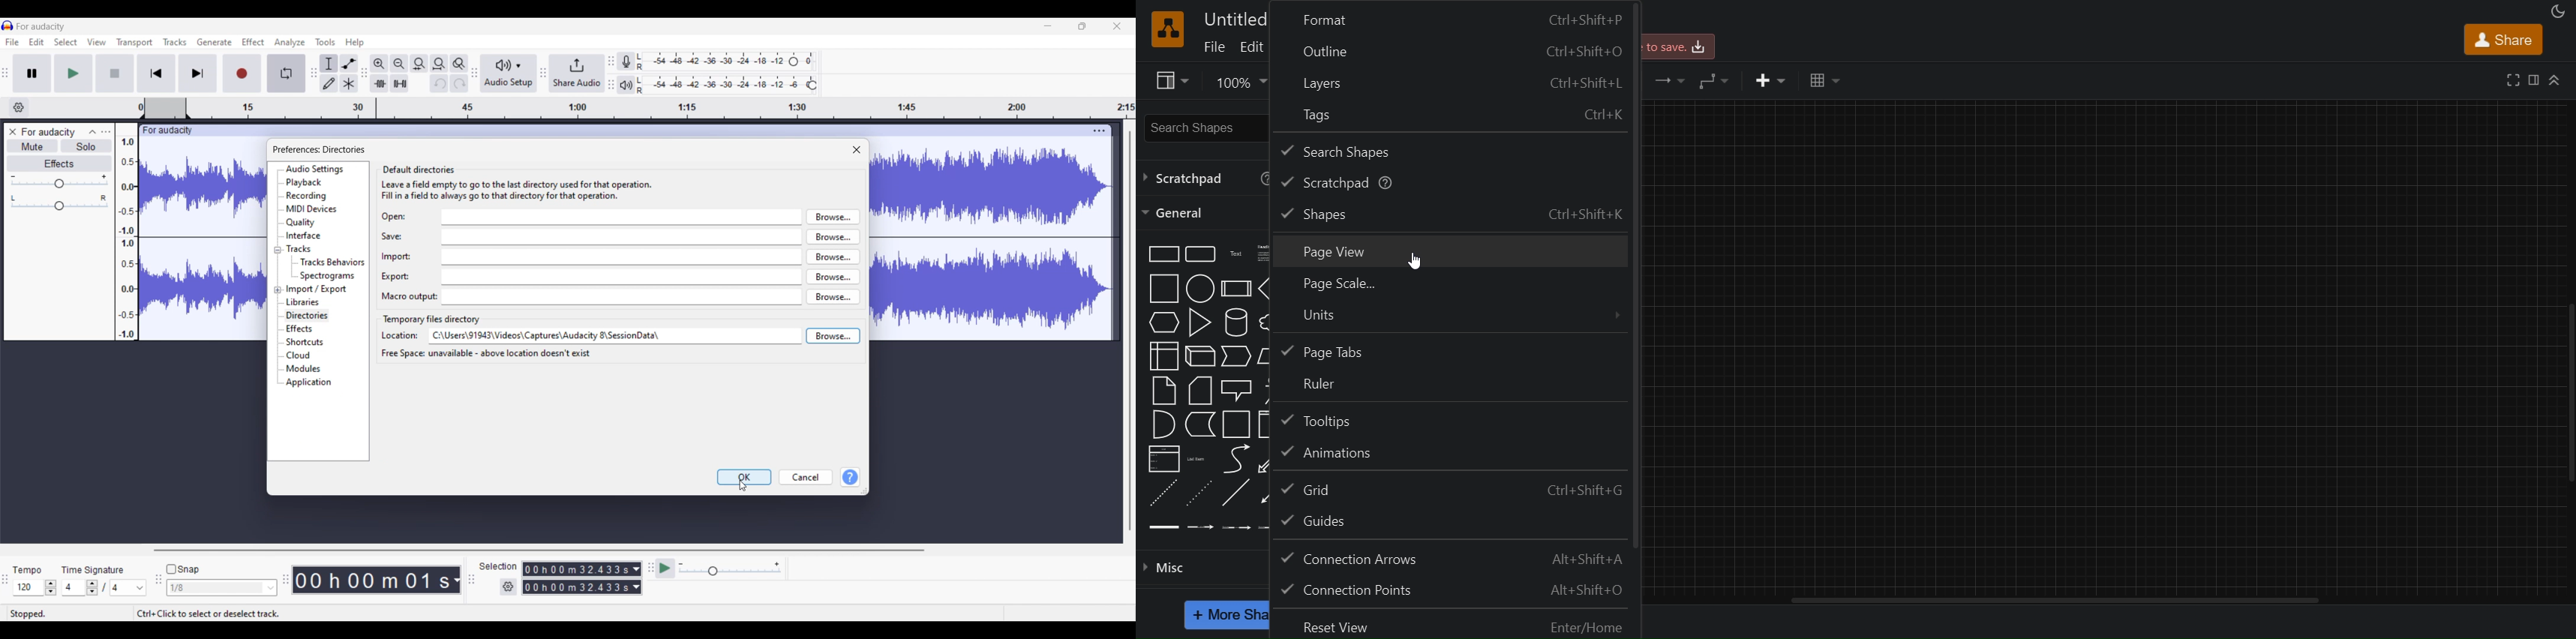  What do you see at coordinates (1049, 26) in the screenshot?
I see `Minimize` at bounding box center [1049, 26].